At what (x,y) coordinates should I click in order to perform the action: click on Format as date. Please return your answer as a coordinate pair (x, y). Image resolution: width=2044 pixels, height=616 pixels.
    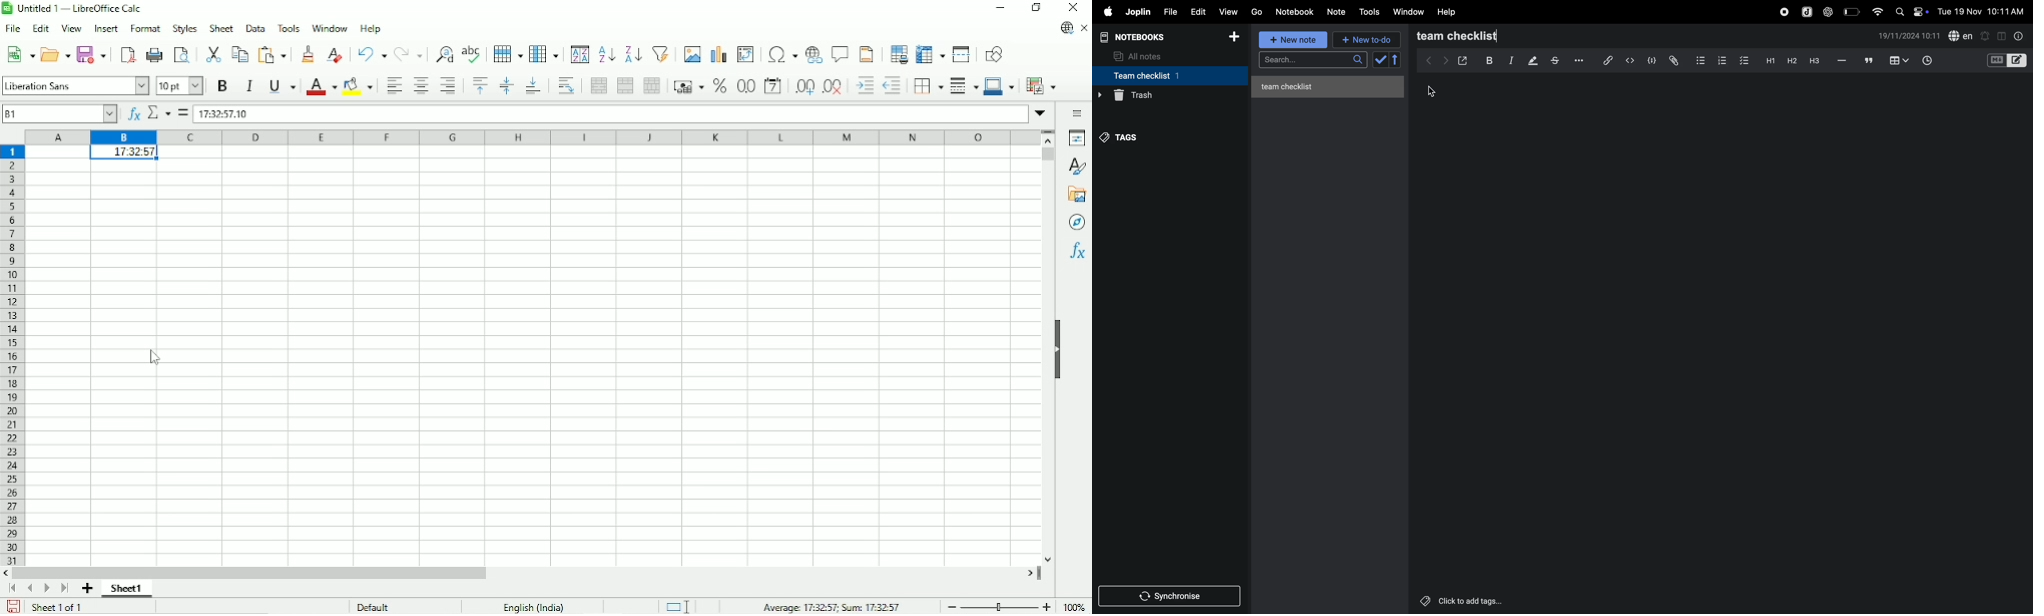
    Looking at the image, I should click on (772, 86).